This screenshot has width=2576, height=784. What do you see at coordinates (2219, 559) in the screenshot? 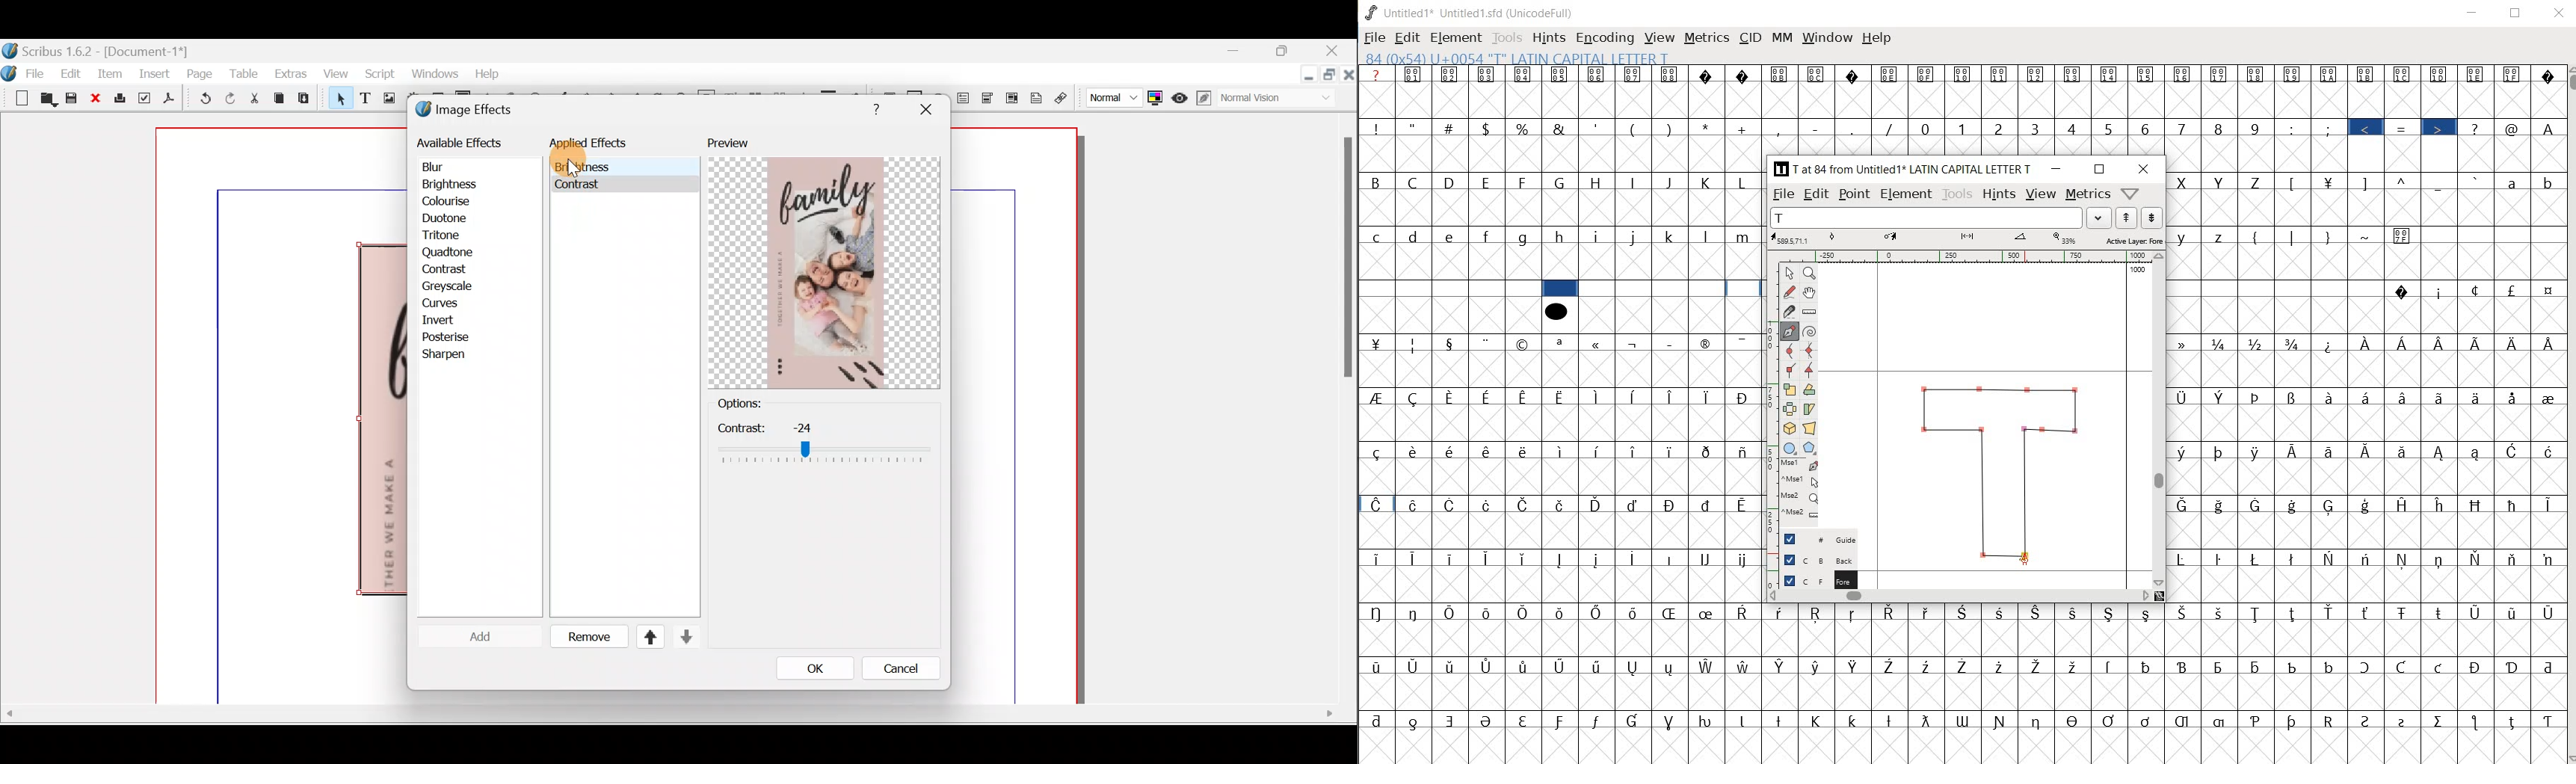
I see `Symbol` at bounding box center [2219, 559].